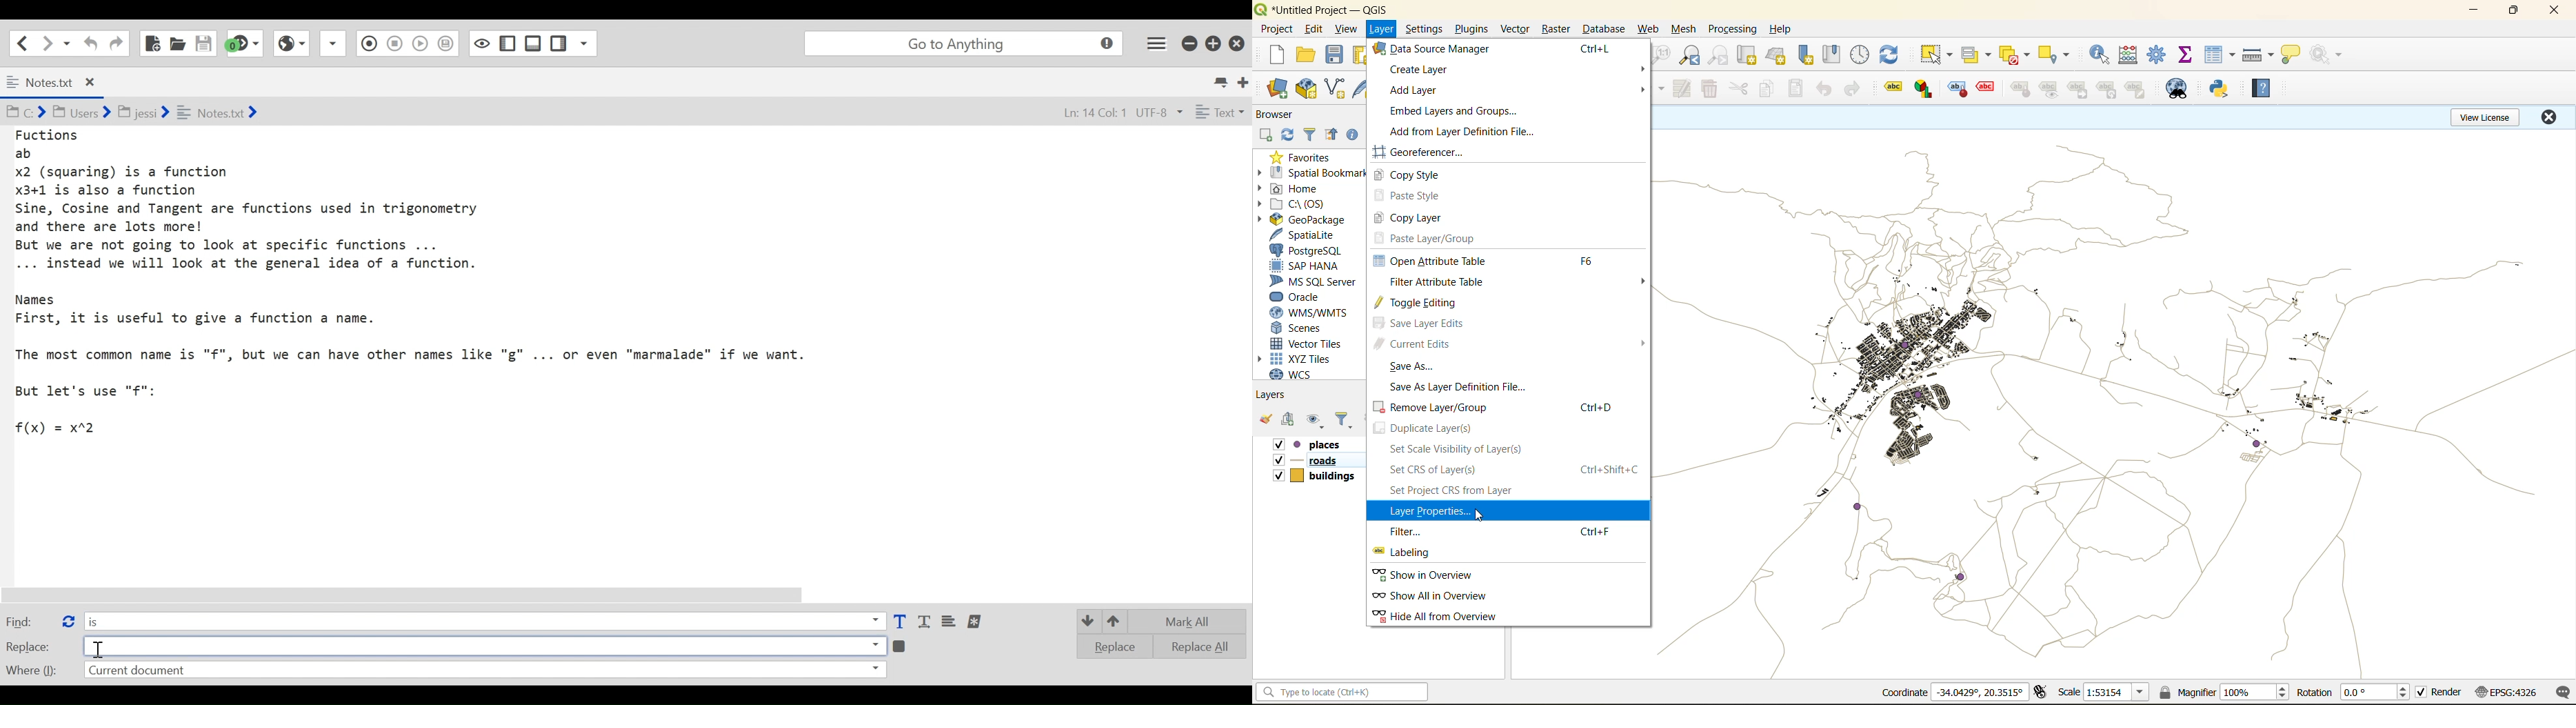 The width and height of the screenshot is (2576, 728). I want to click on places, so click(1318, 444).